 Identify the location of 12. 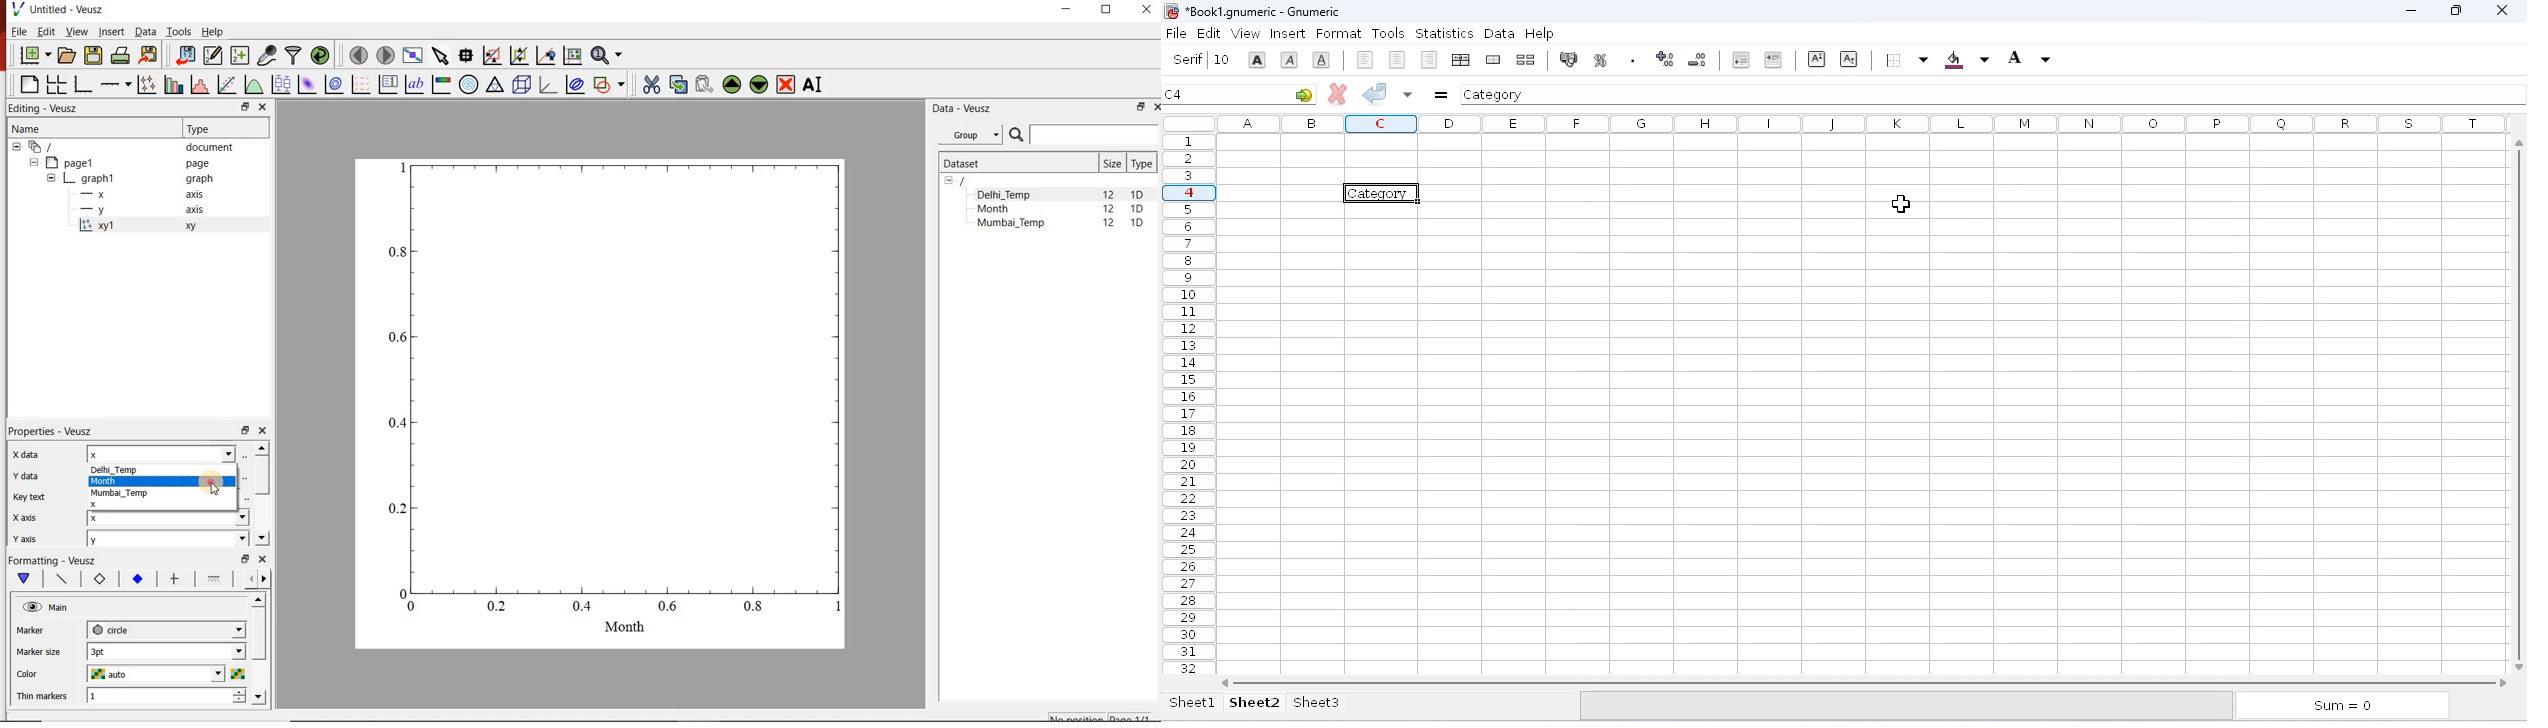
(1109, 210).